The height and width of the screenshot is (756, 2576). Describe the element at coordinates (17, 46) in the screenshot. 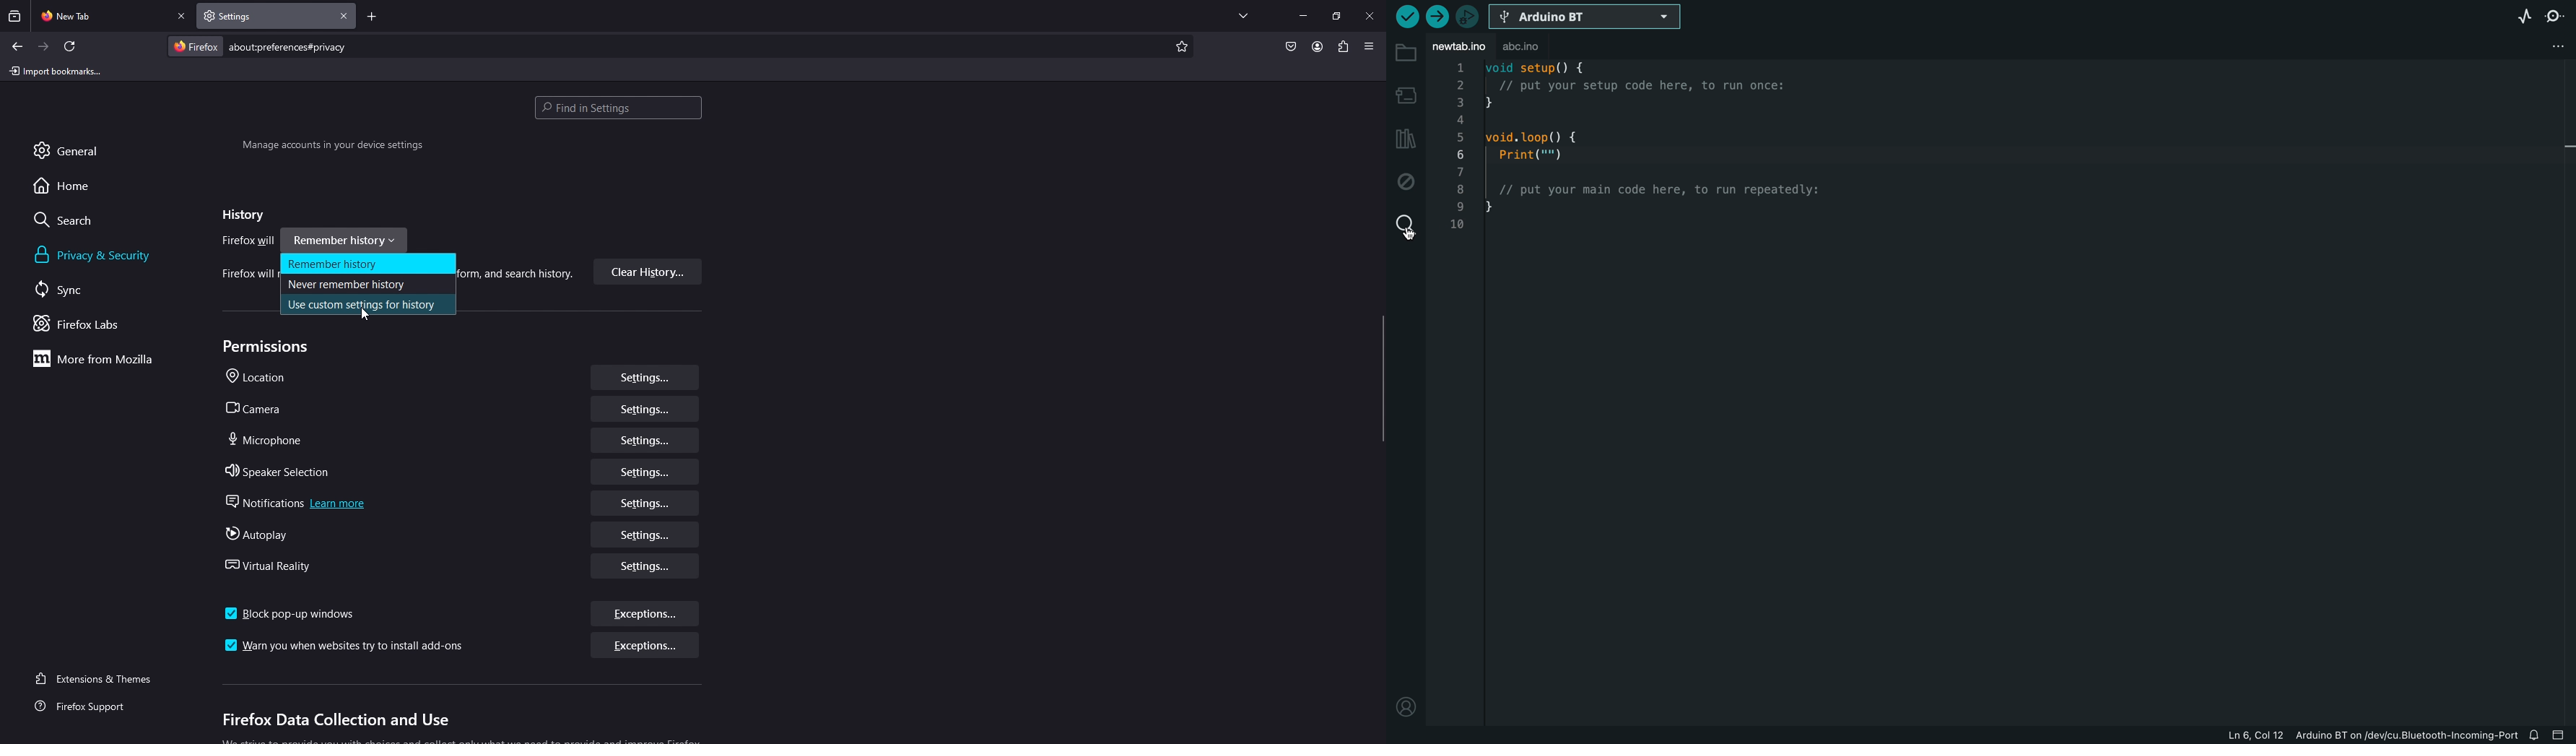

I see `back` at that location.